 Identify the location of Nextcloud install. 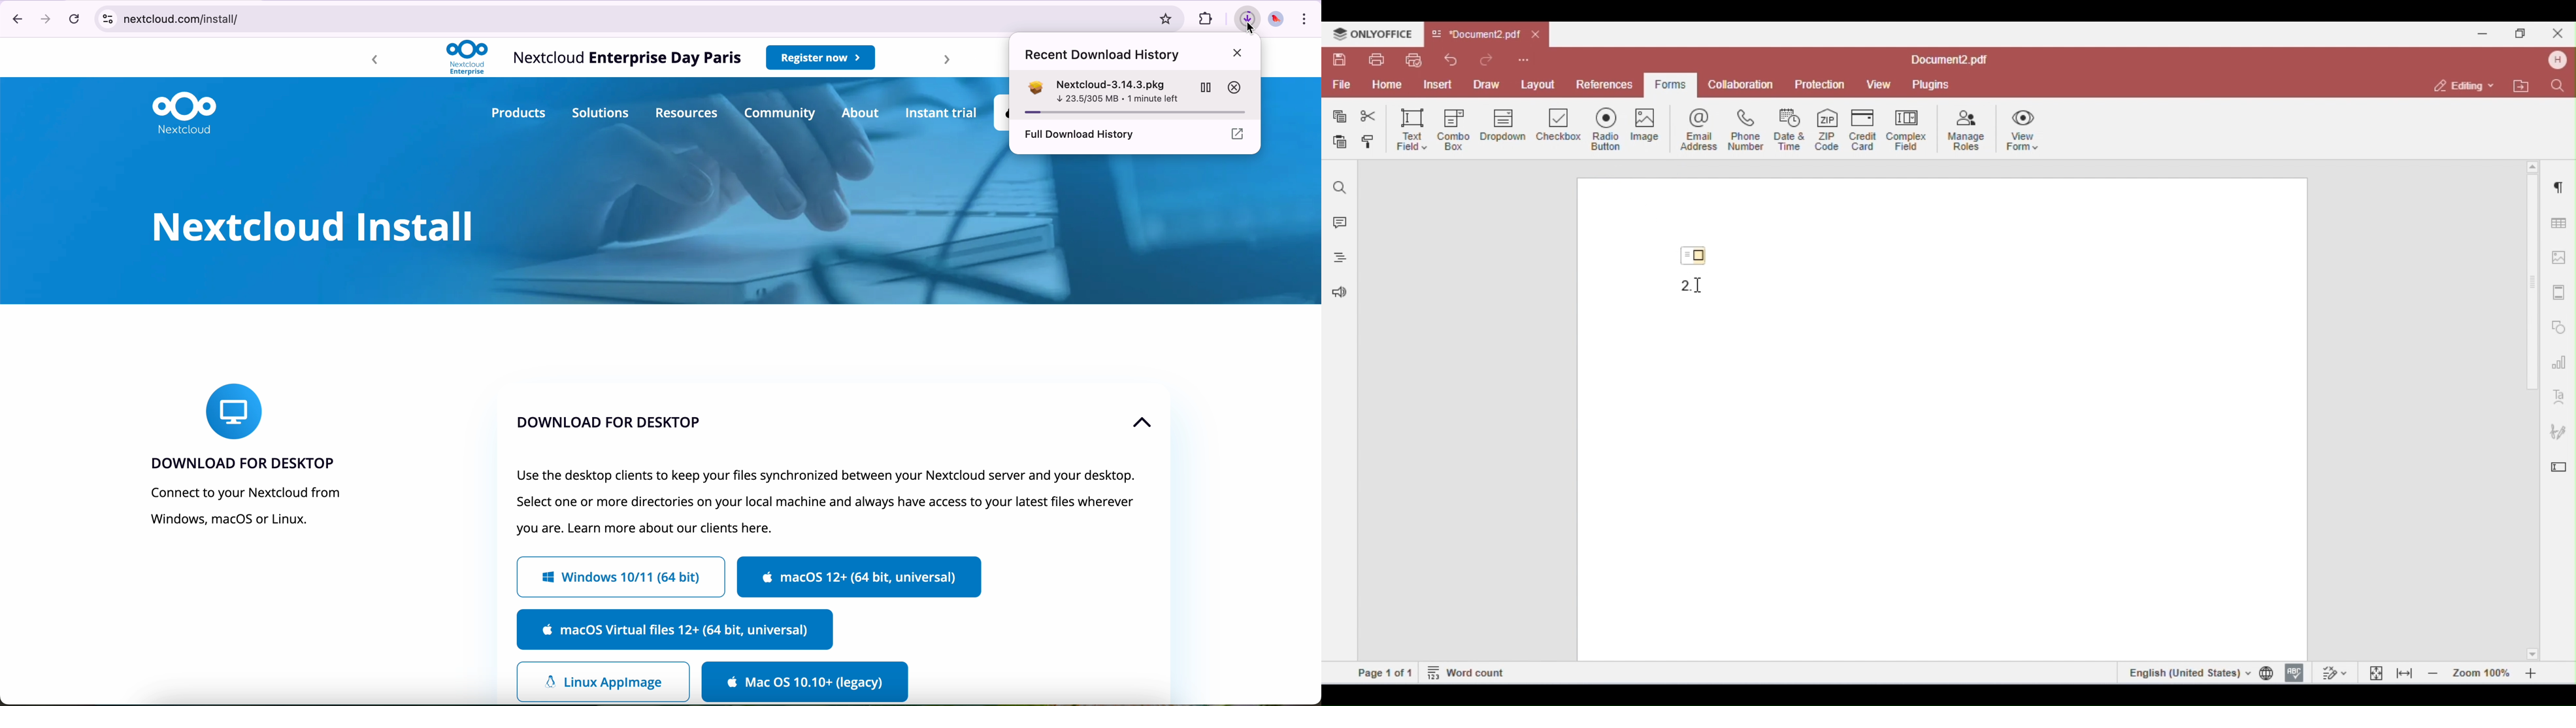
(310, 226).